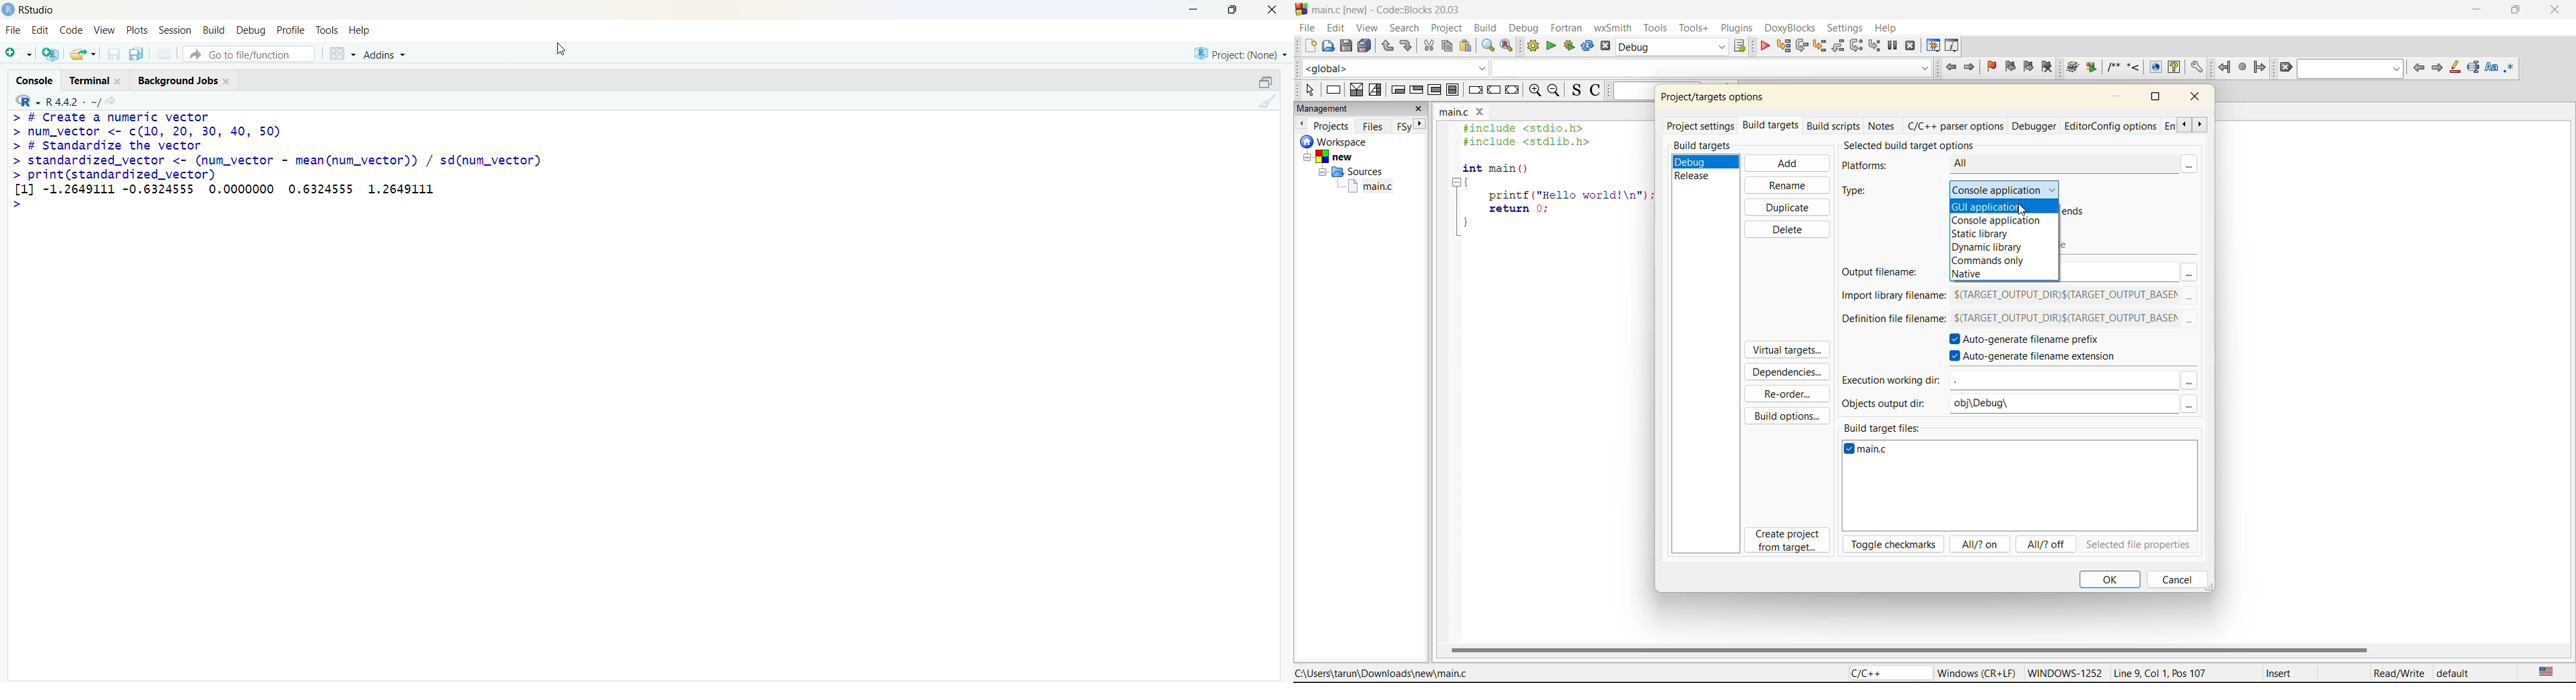 The height and width of the screenshot is (700, 2576). Describe the element at coordinates (2037, 128) in the screenshot. I see `debugger` at that location.